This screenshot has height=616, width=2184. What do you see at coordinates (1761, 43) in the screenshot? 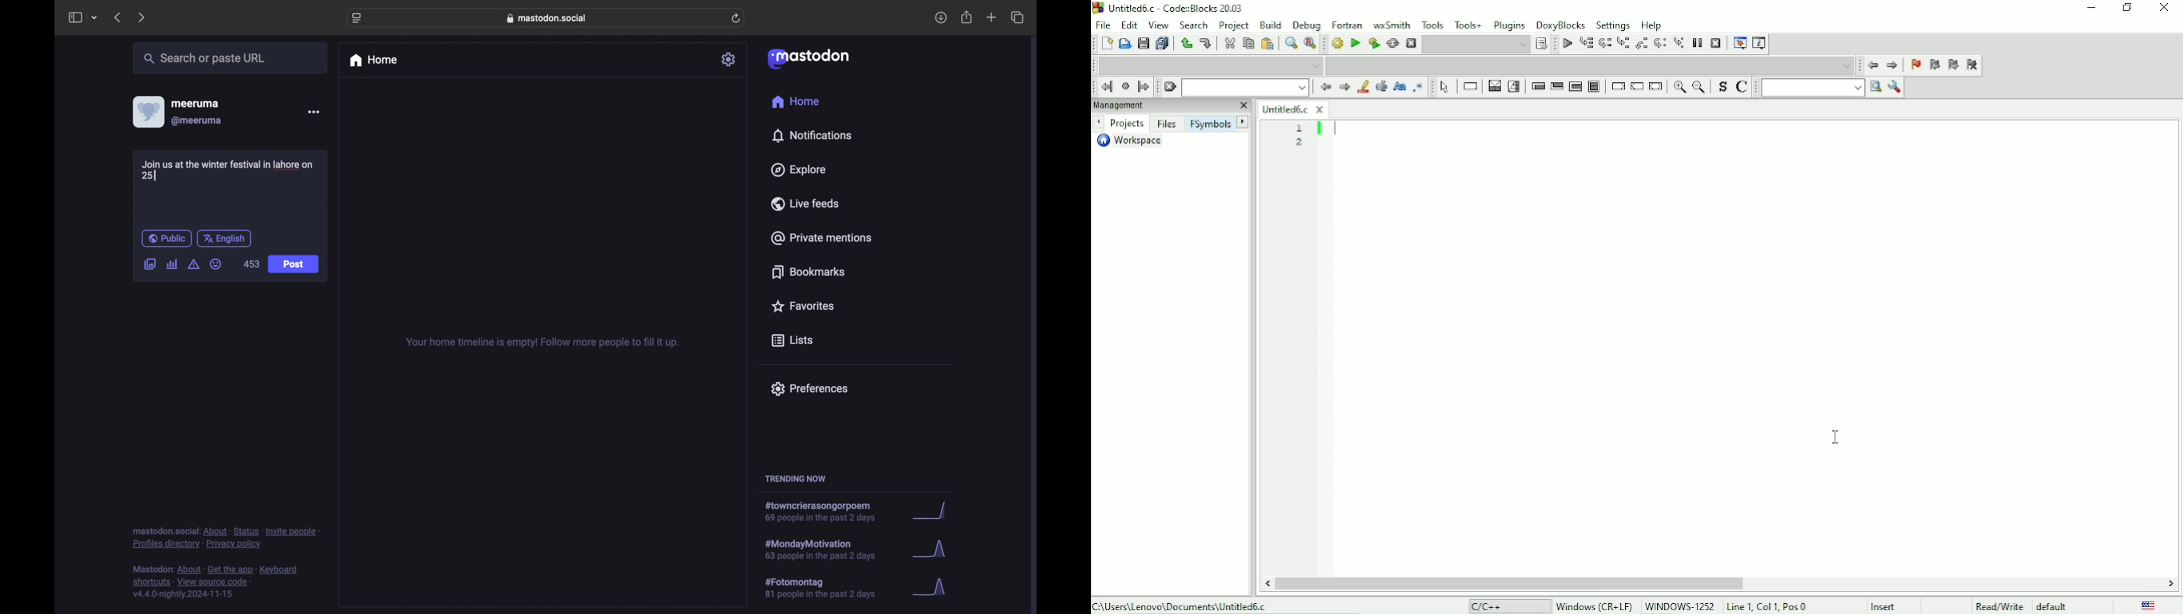
I see `Various info` at bounding box center [1761, 43].